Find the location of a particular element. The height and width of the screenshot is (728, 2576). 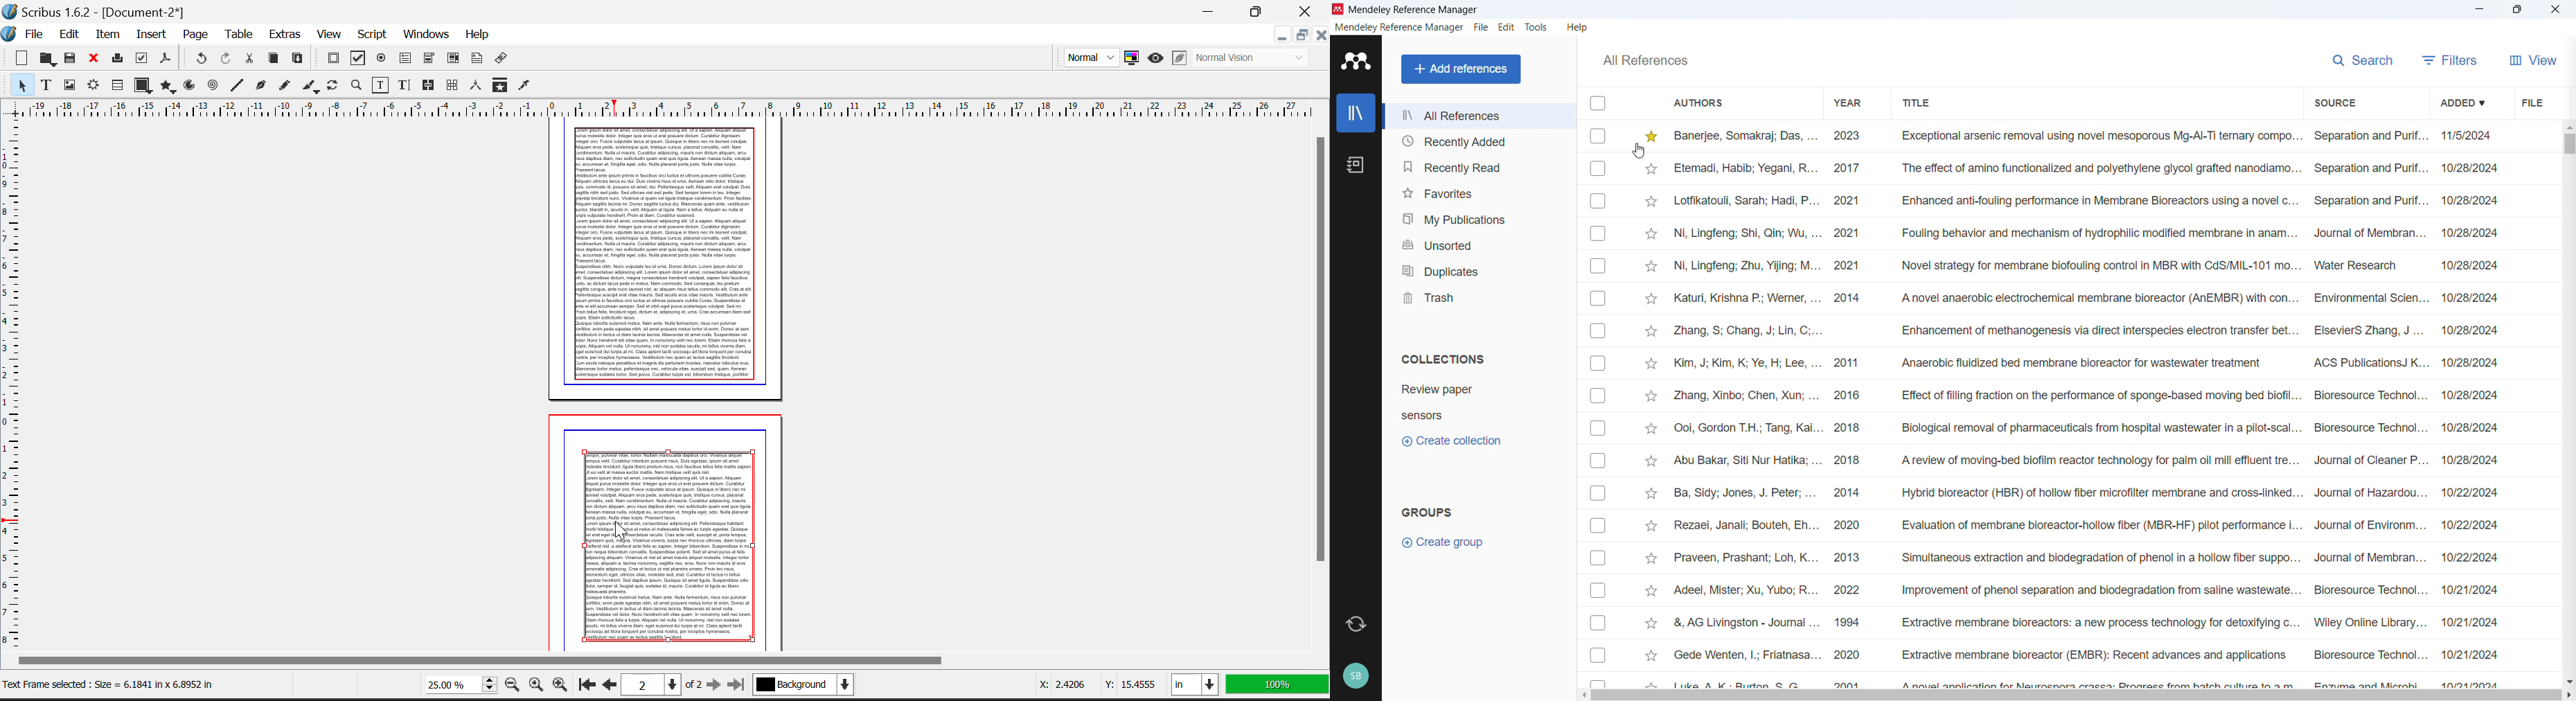

Preflight Verifier is located at coordinates (142, 60).